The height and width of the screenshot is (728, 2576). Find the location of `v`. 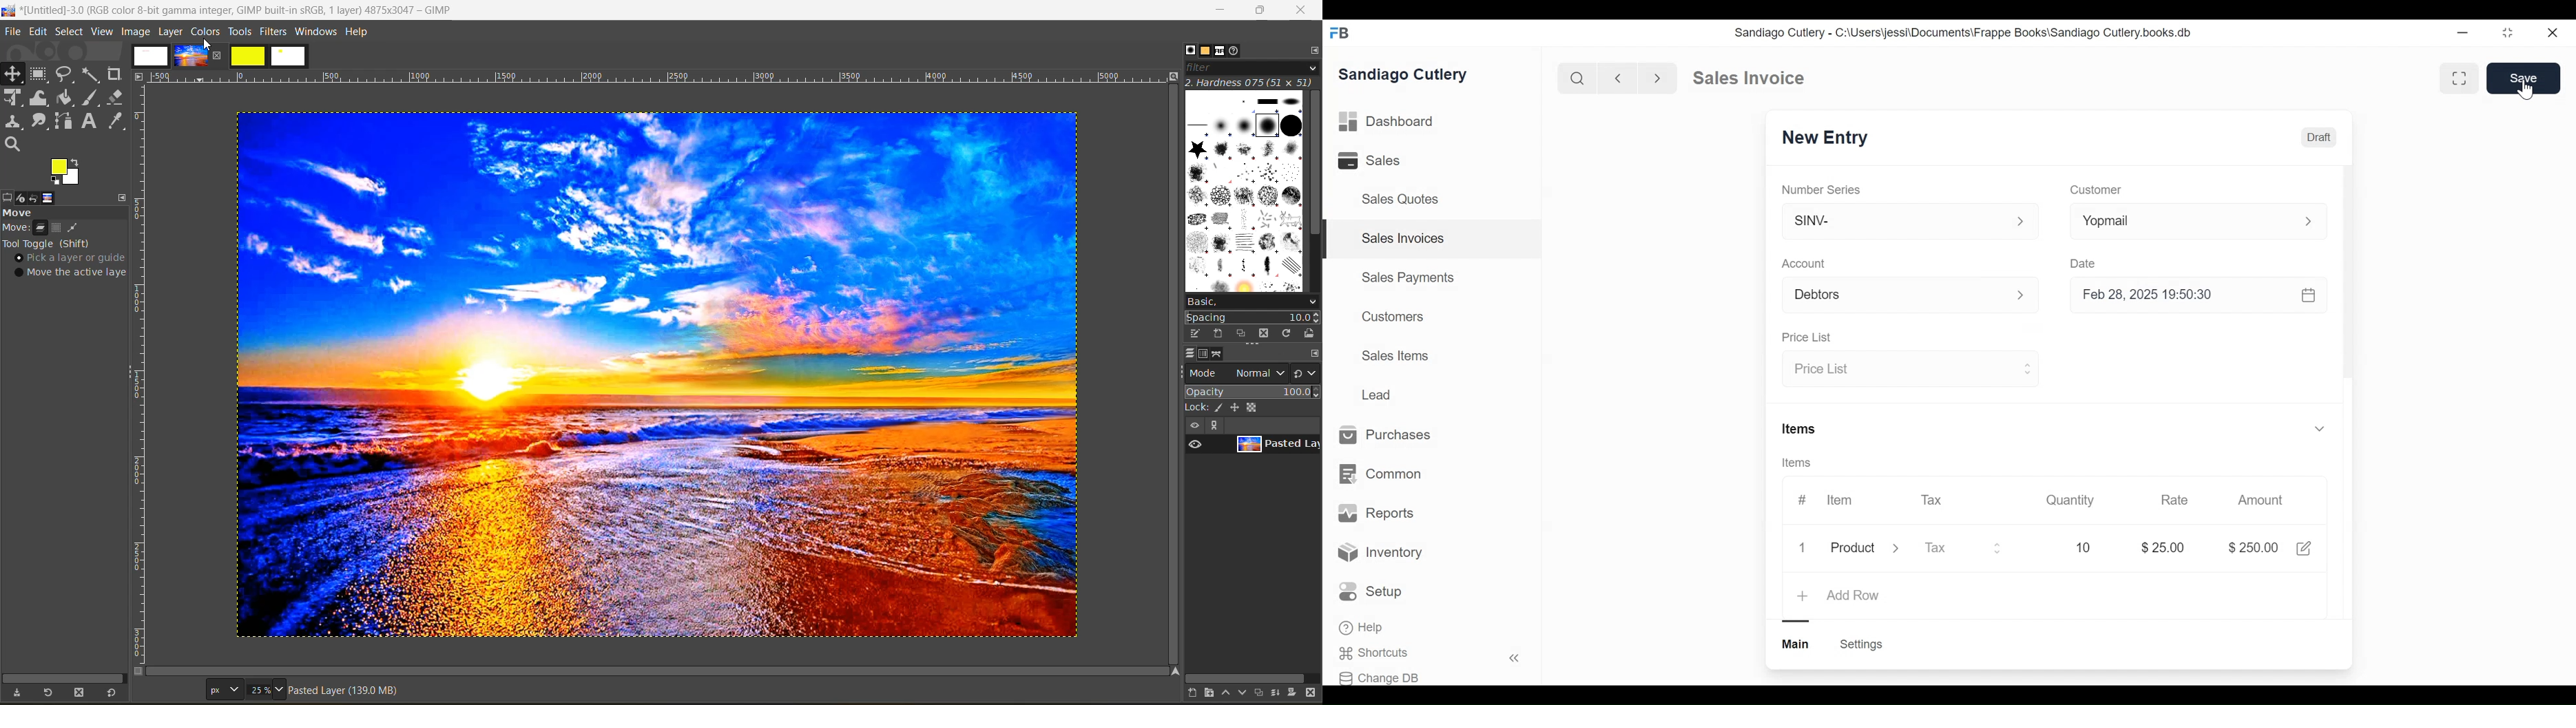

v is located at coordinates (2320, 430).